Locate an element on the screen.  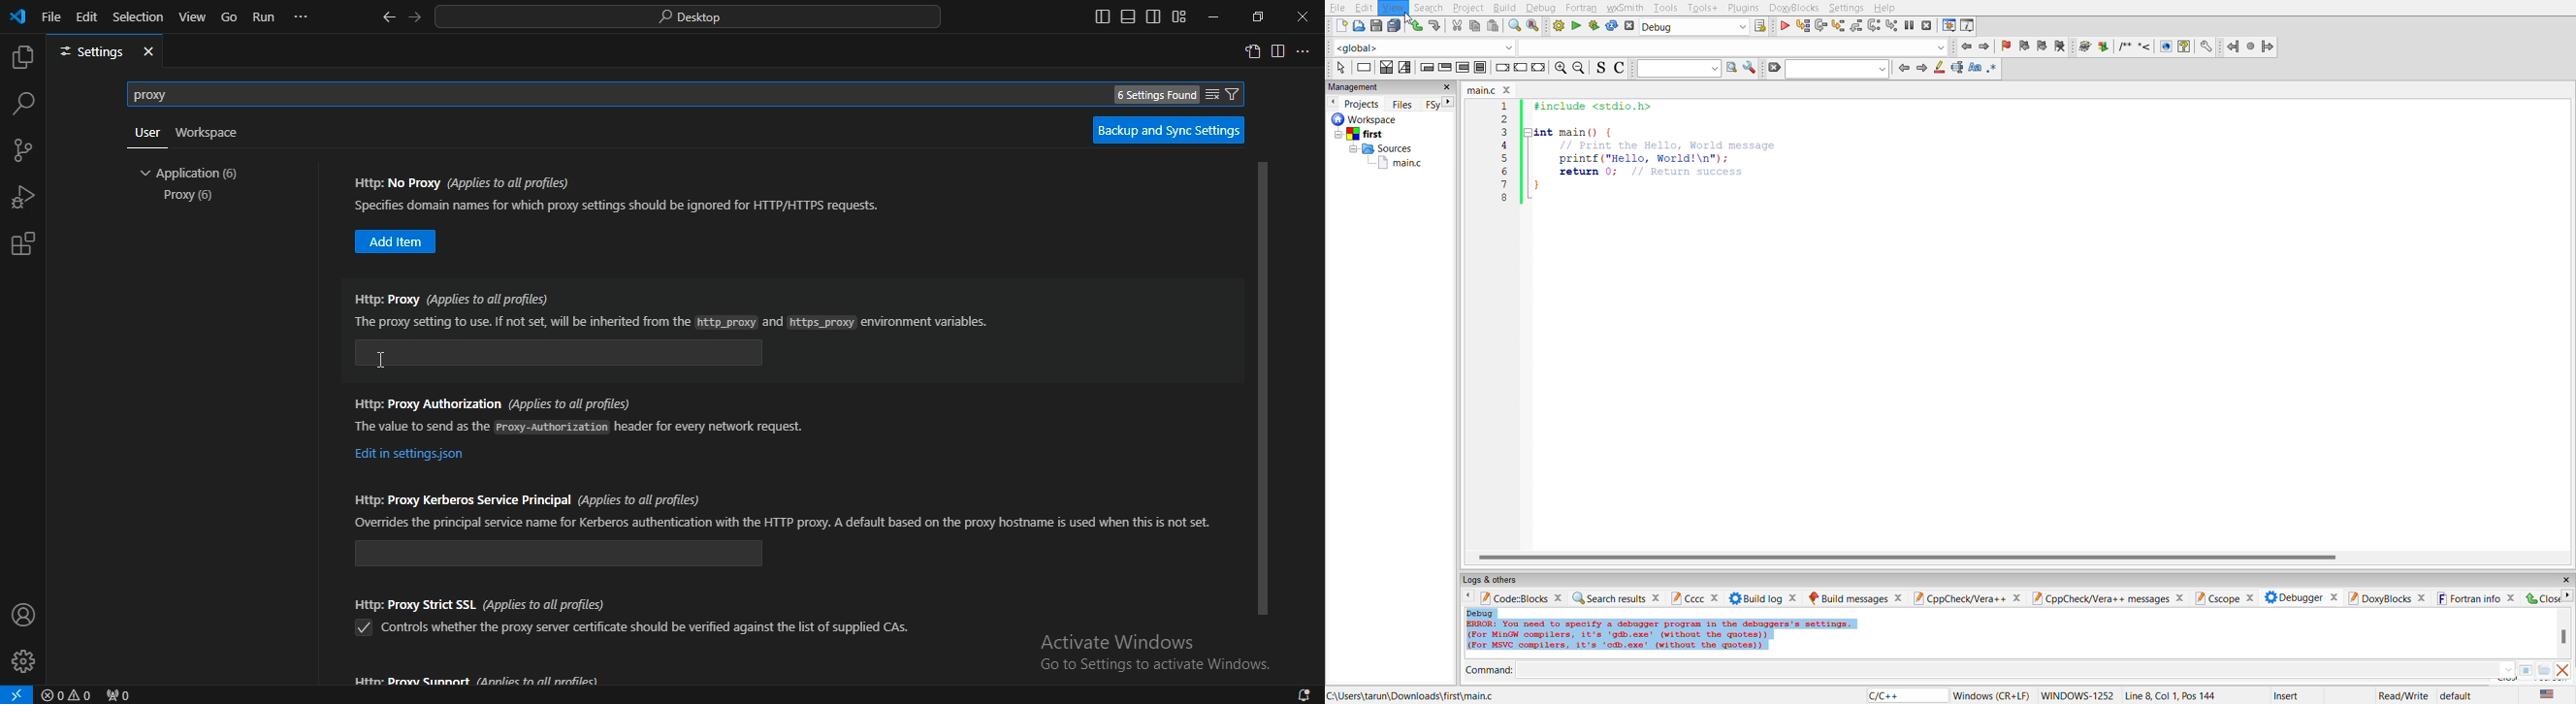
debug data is located at coordinates (1692, 633).